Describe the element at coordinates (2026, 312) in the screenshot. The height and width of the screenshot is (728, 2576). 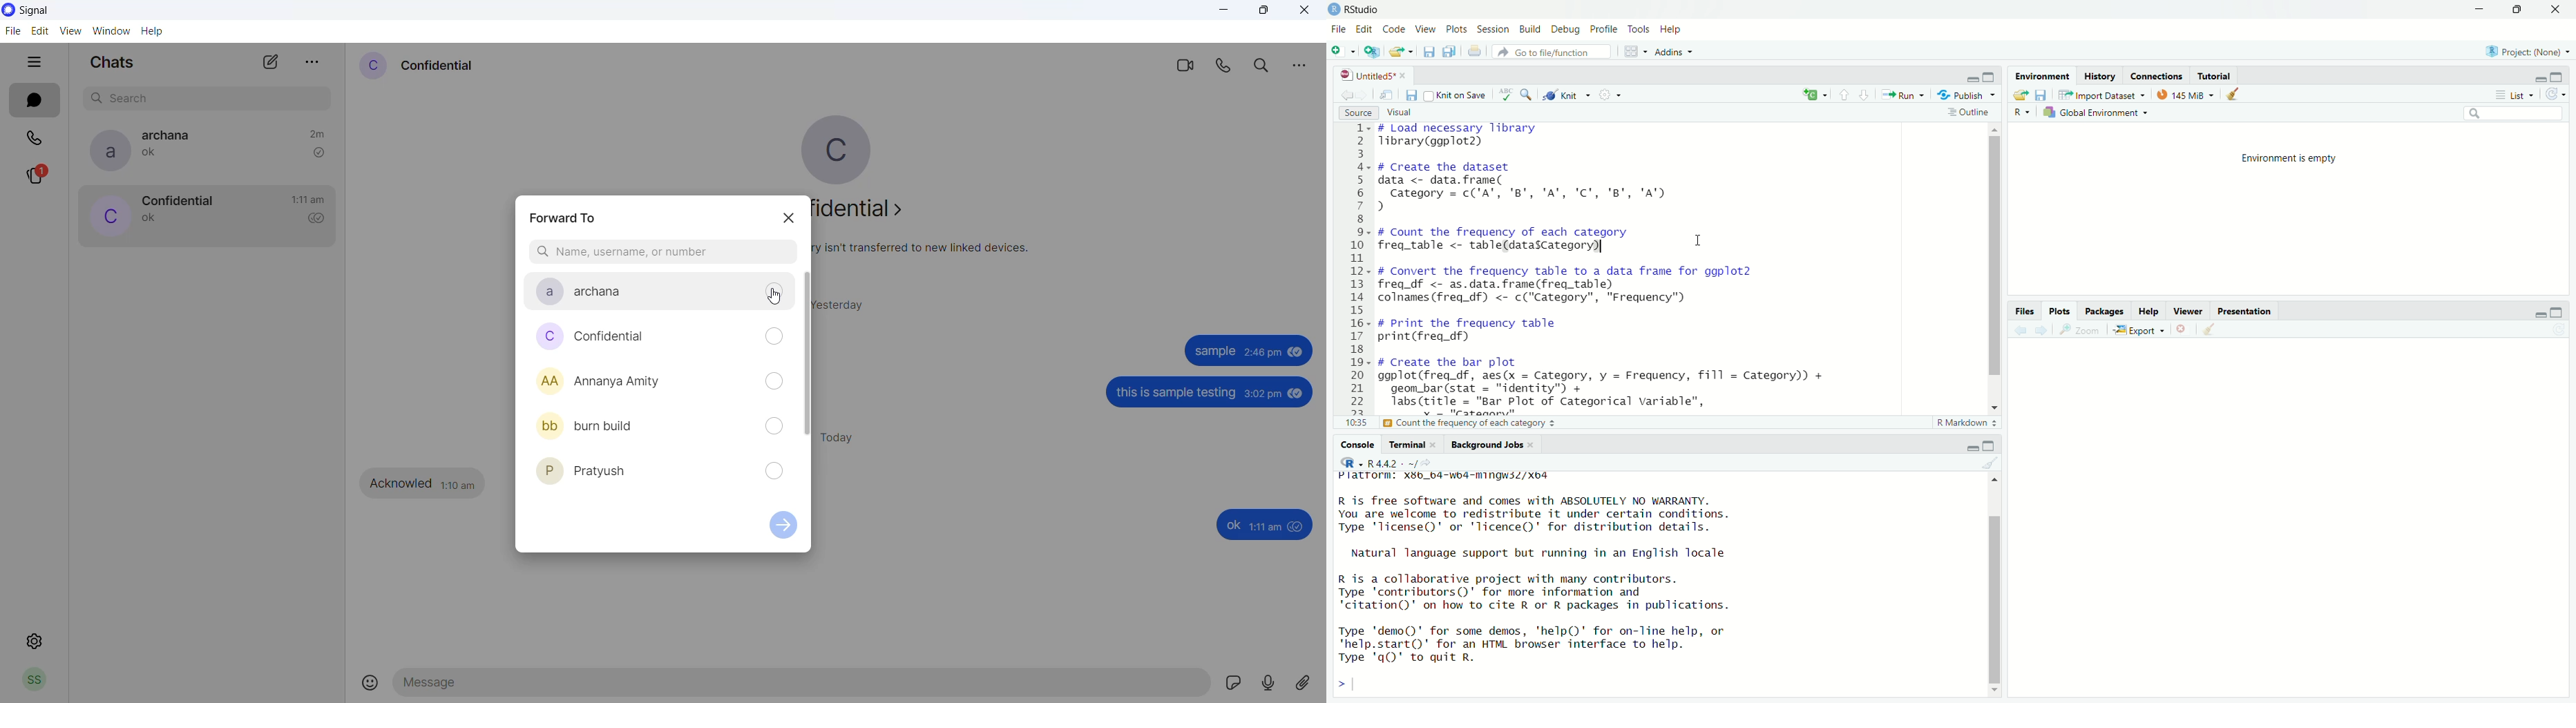
I see `files` at that location.